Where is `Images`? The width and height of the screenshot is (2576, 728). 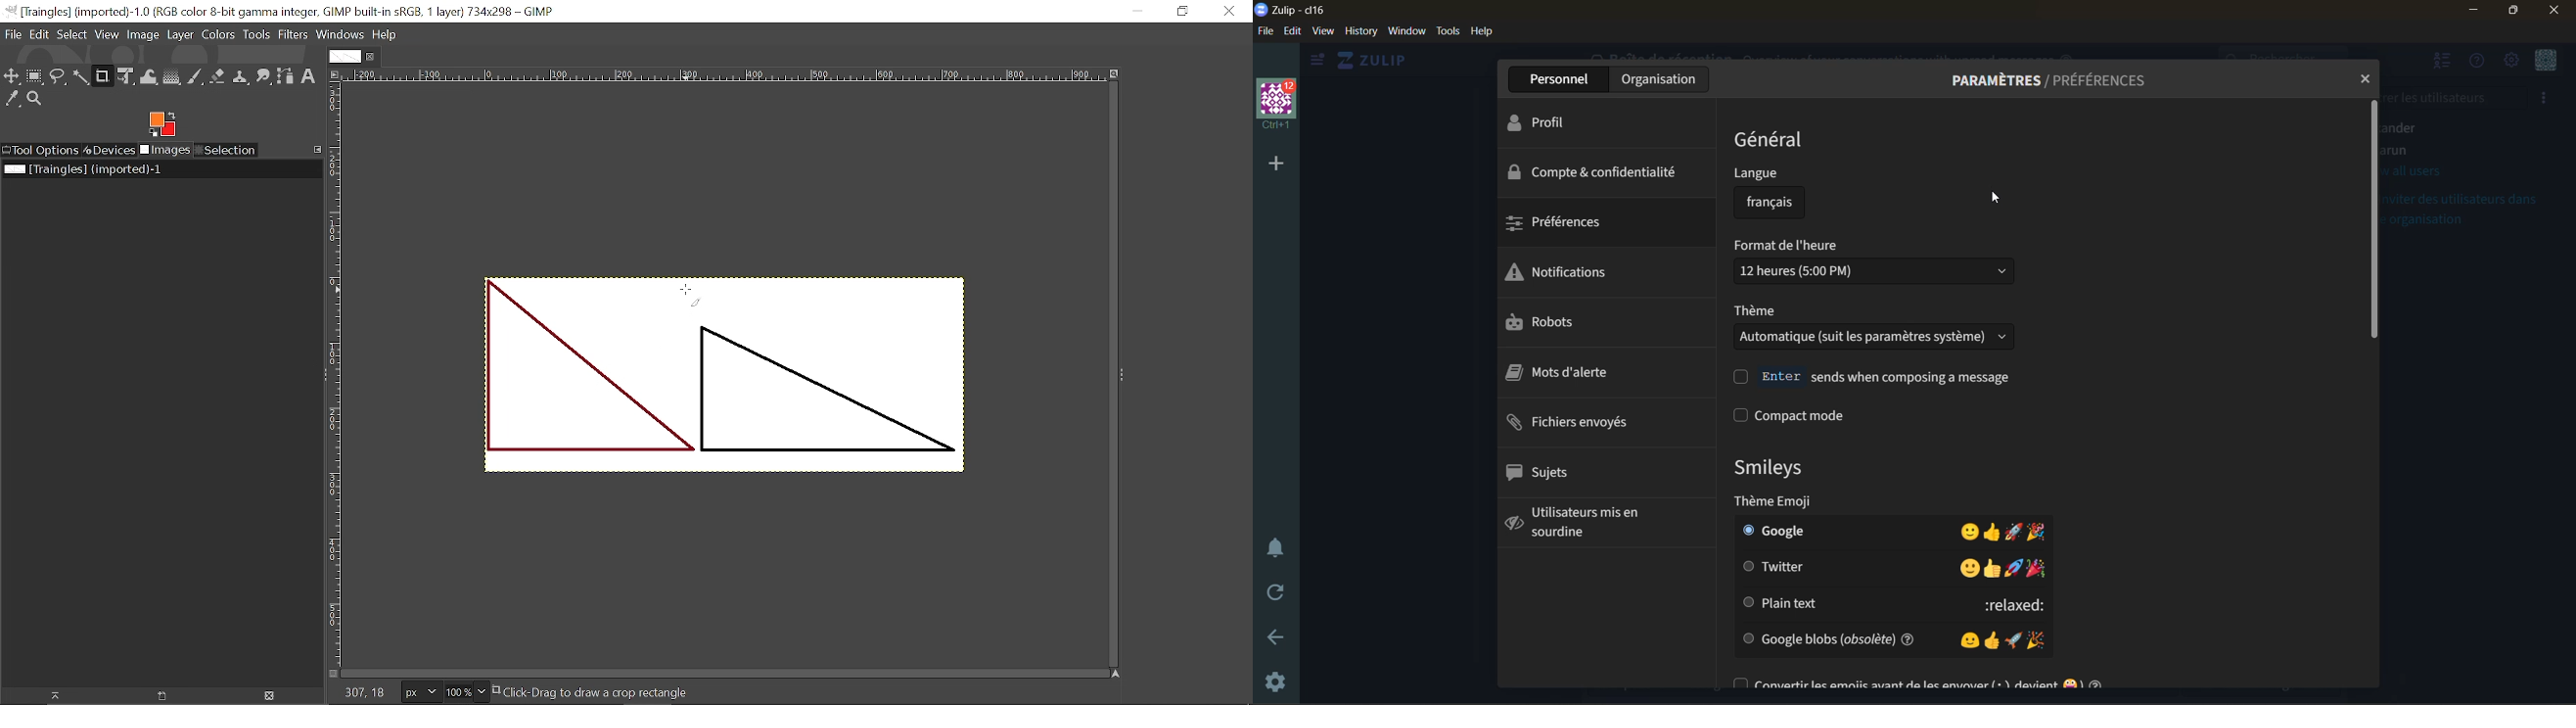
Images is located at coordinates (164, 150).